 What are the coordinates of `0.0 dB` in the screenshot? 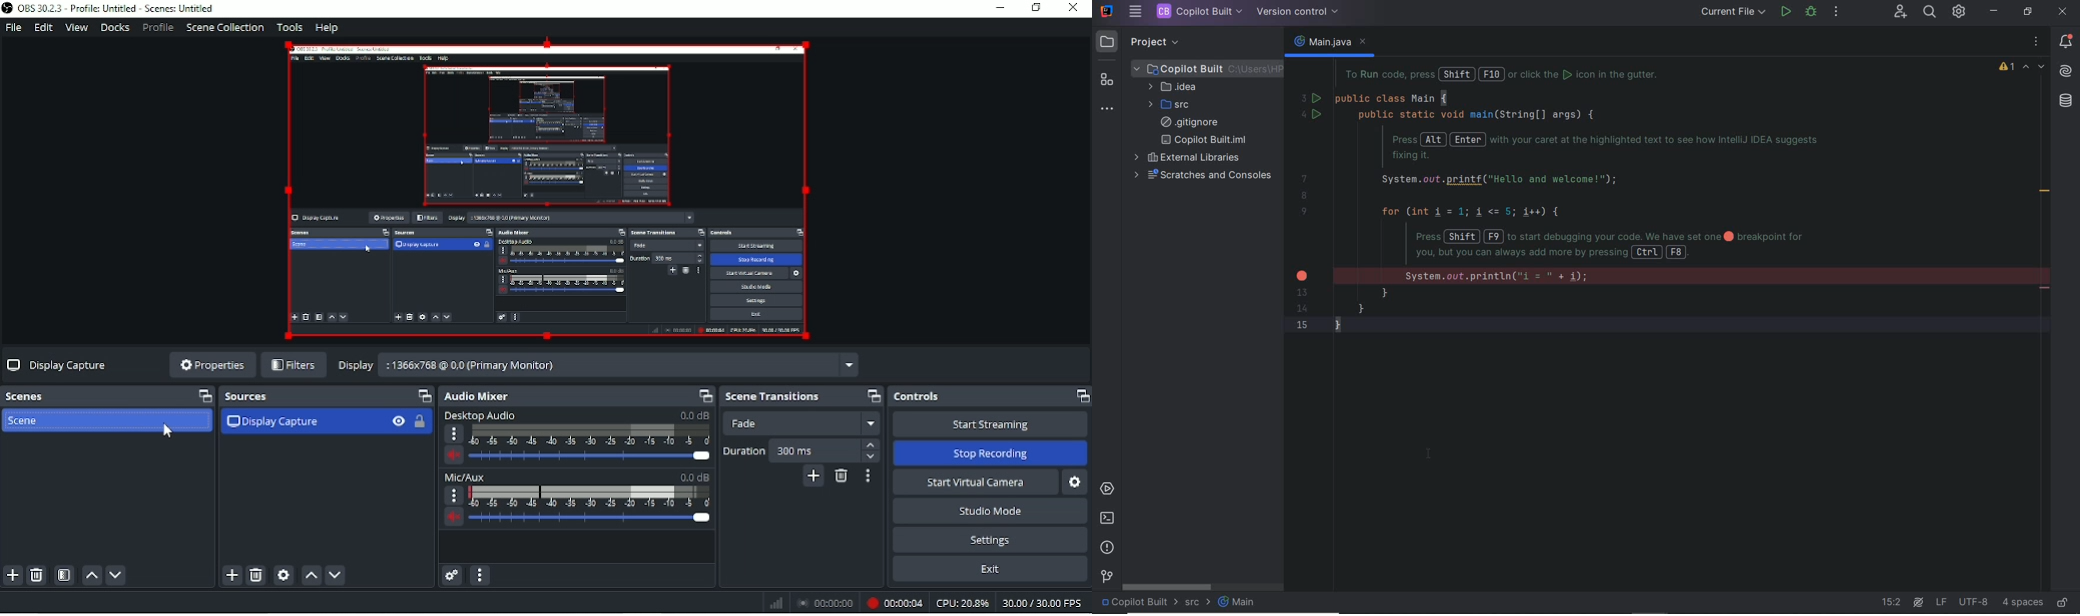 It's located at (693, 477).